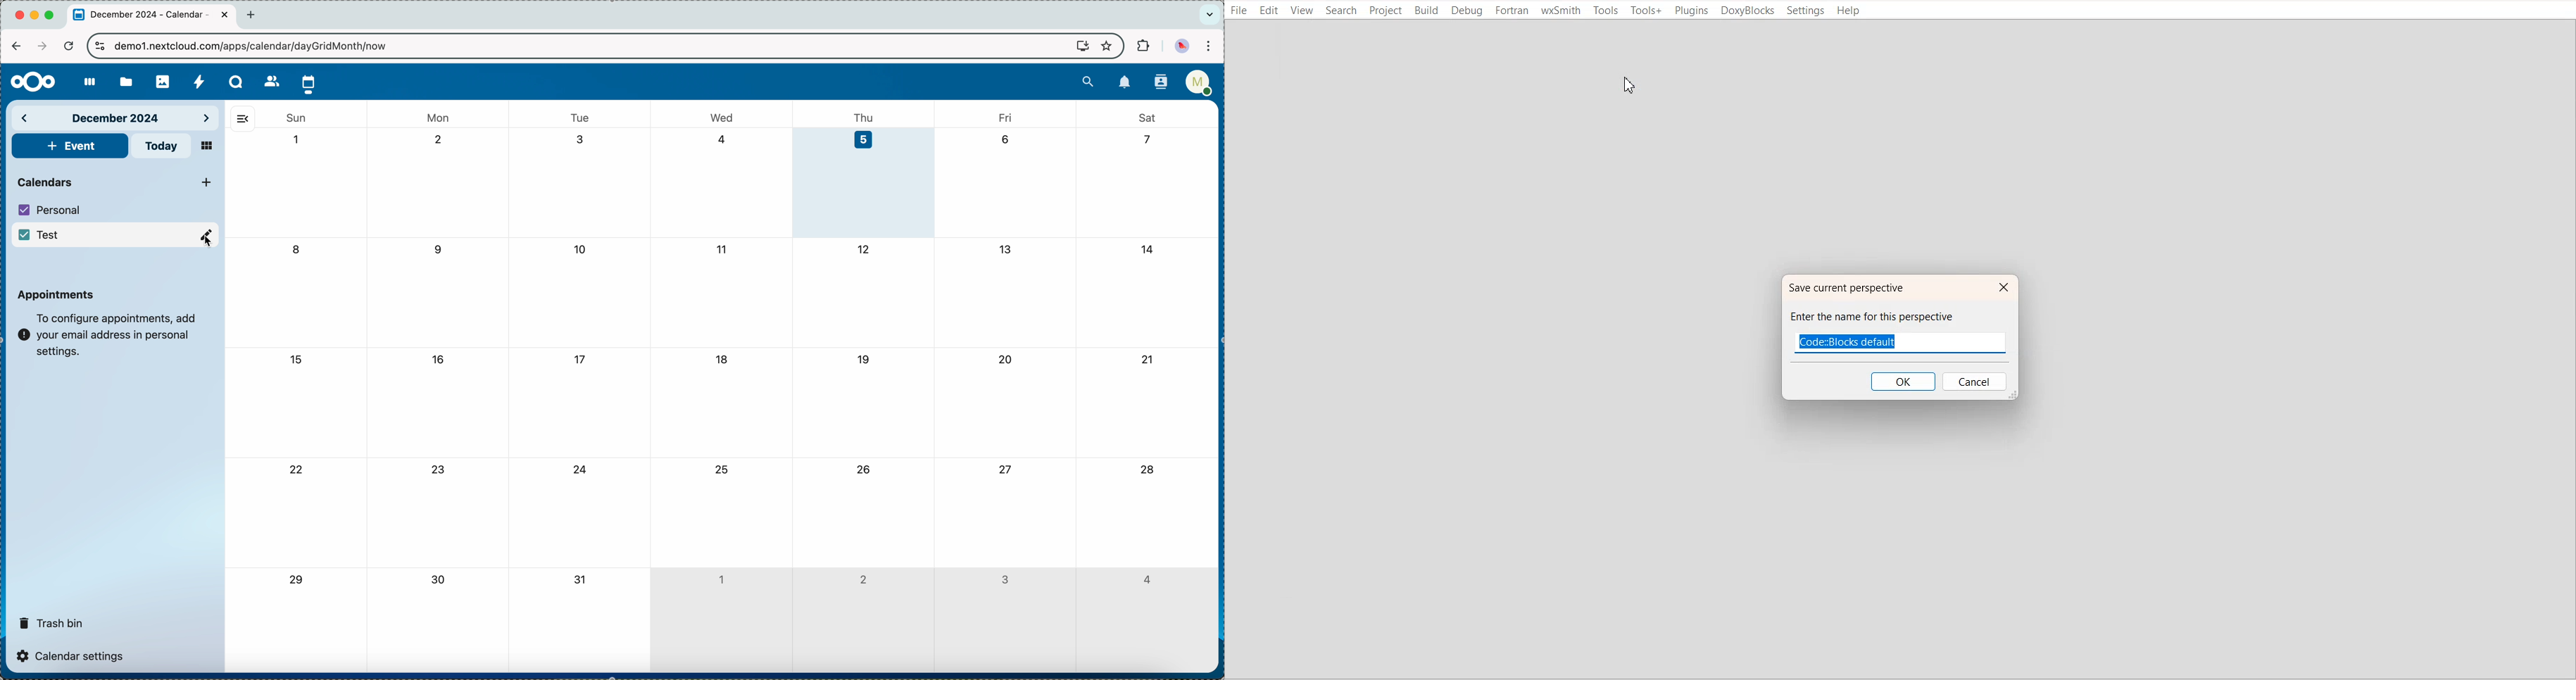  I want to click on Tools+, so click(1646, 11).